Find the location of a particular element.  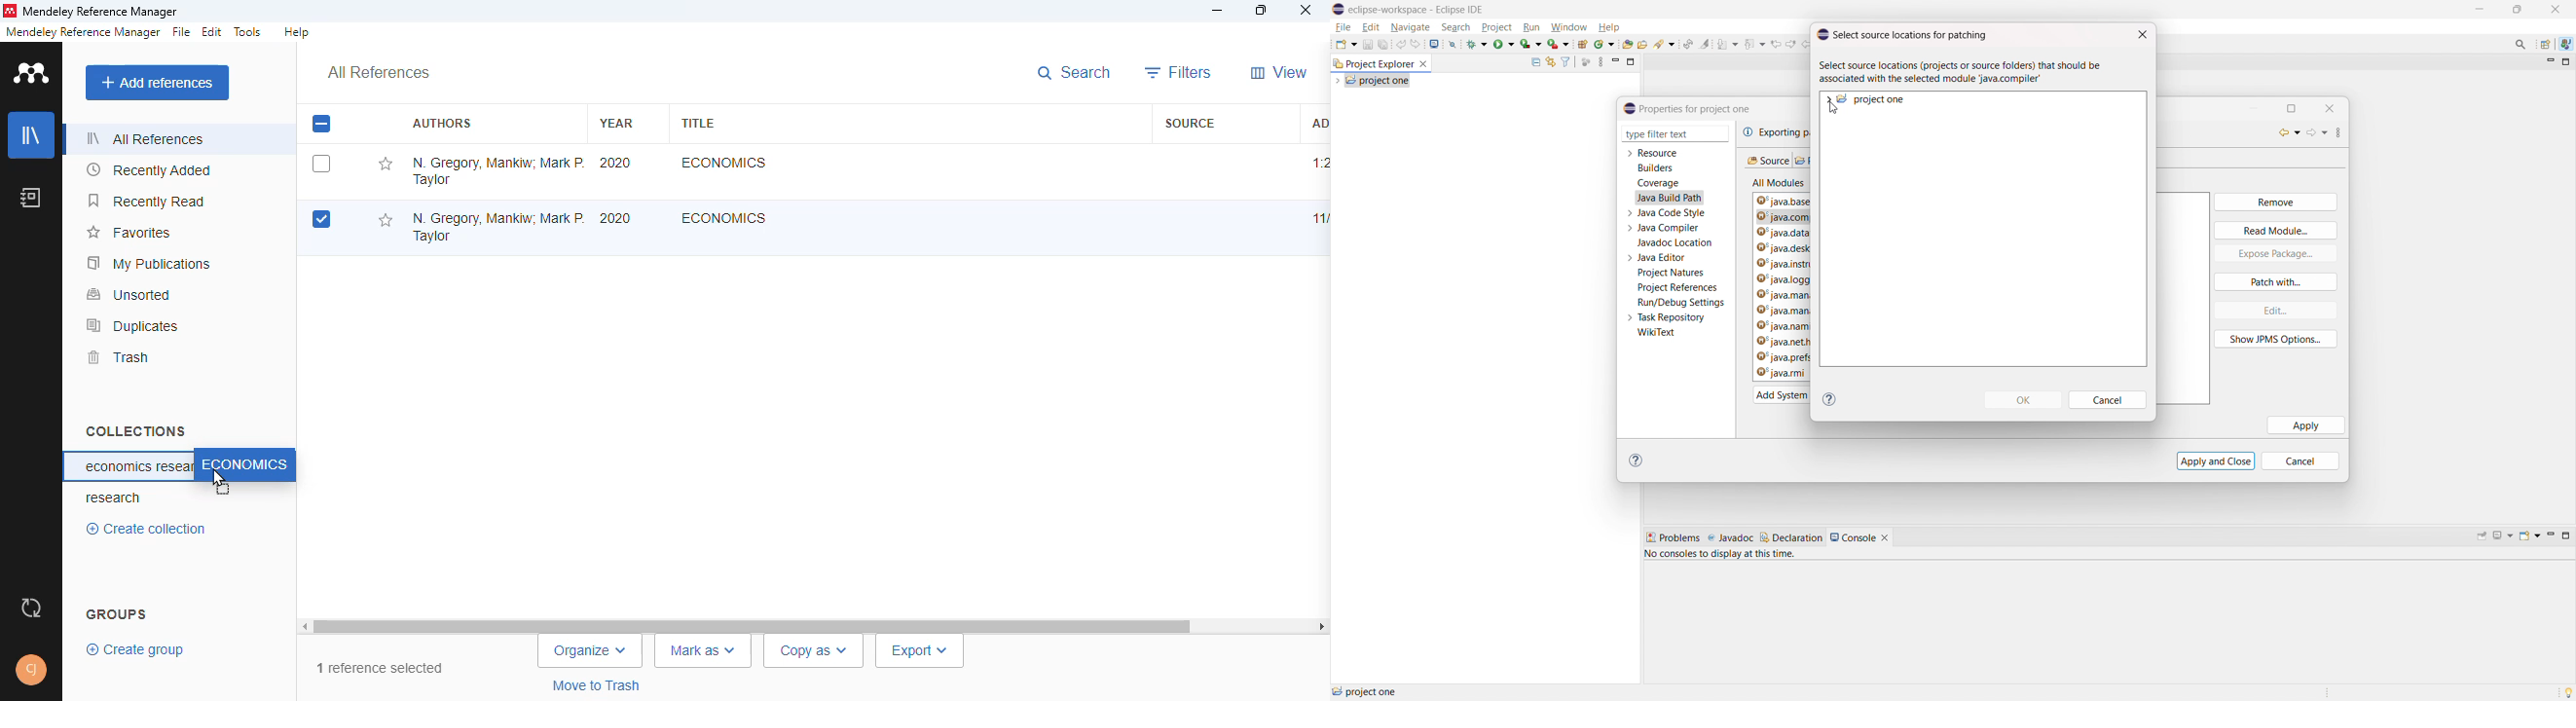

edit is located at coordinates (213, 32).